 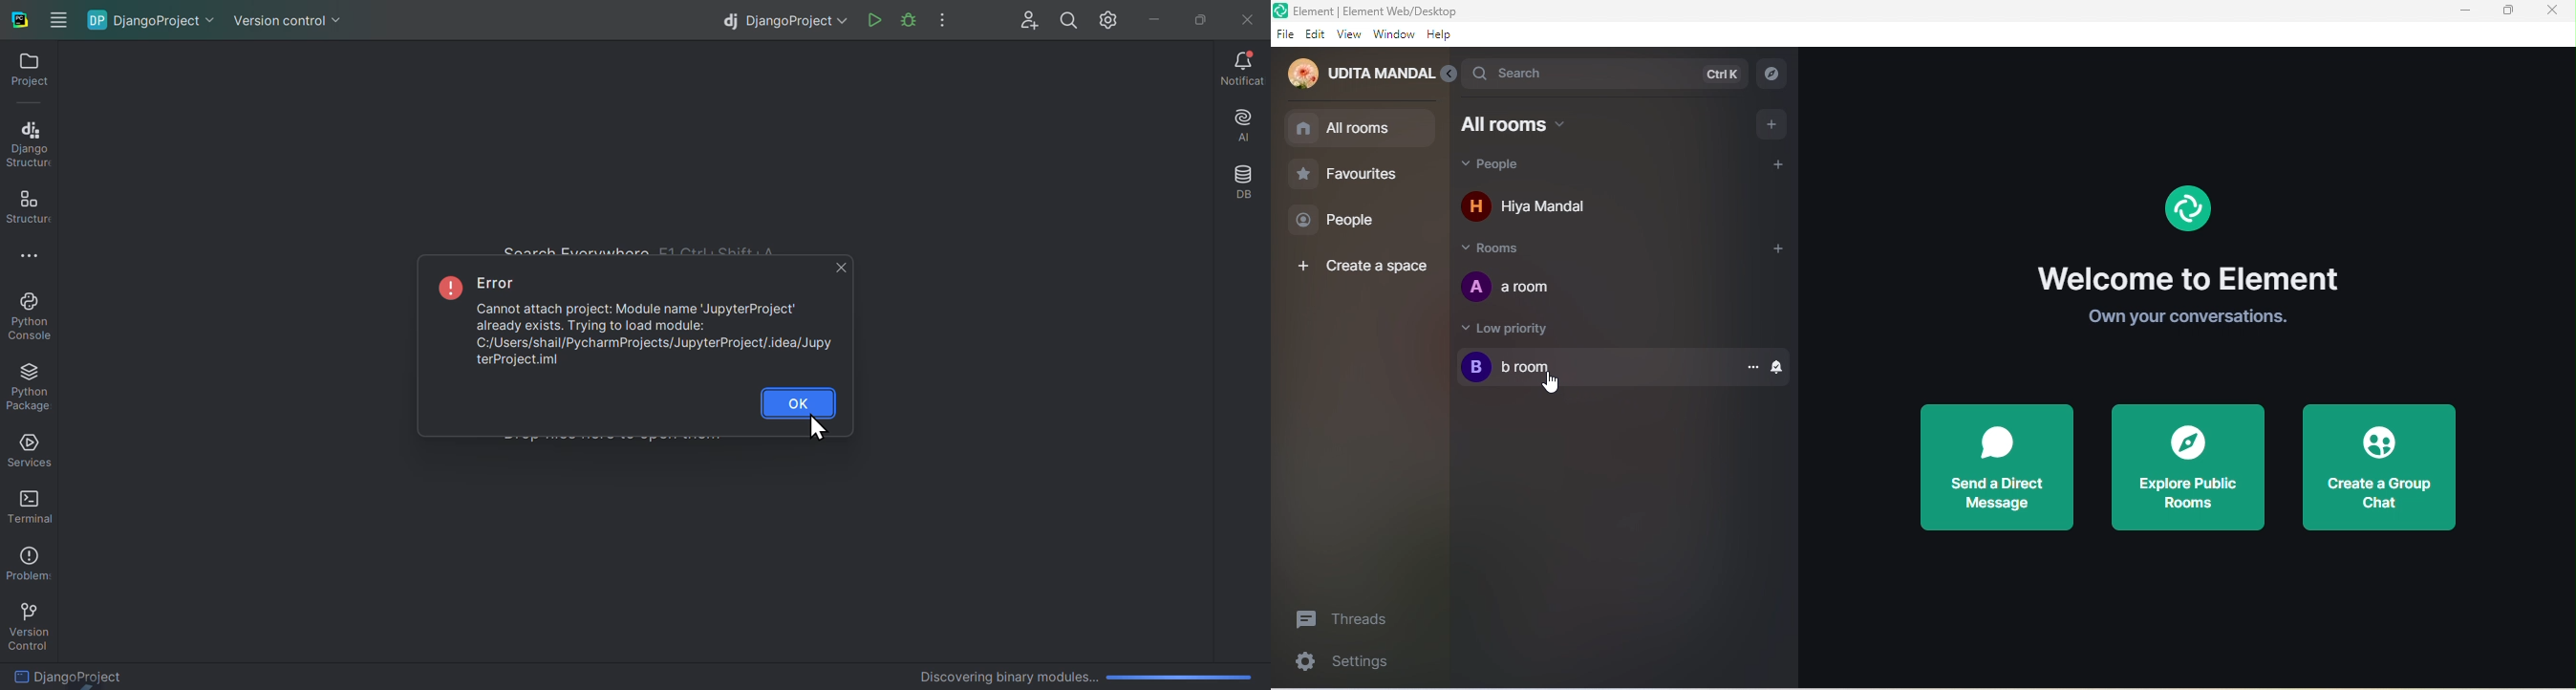 What do you see at coordinates (2000, 469) in the screenshot?
I see `send a direct message` at bounding box center [2000, 469].